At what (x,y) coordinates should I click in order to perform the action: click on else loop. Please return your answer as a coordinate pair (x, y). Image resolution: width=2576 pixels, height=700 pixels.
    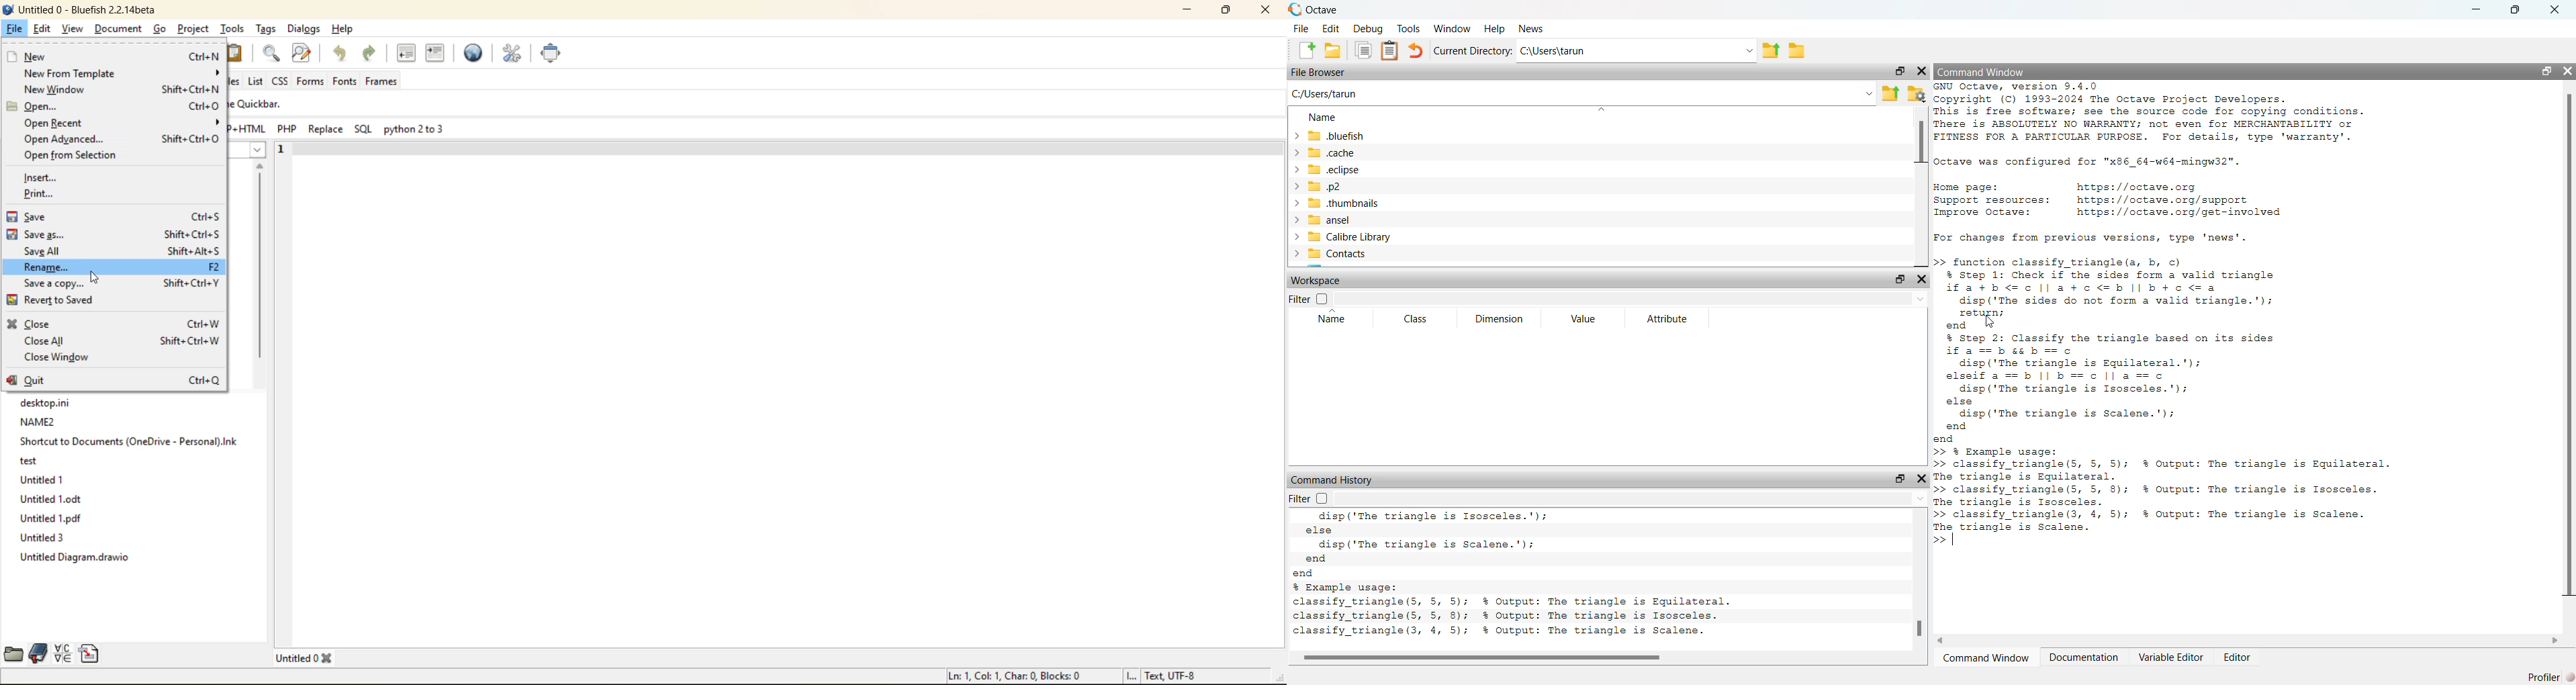
    Looking at the image, I should click on (1435, 524).